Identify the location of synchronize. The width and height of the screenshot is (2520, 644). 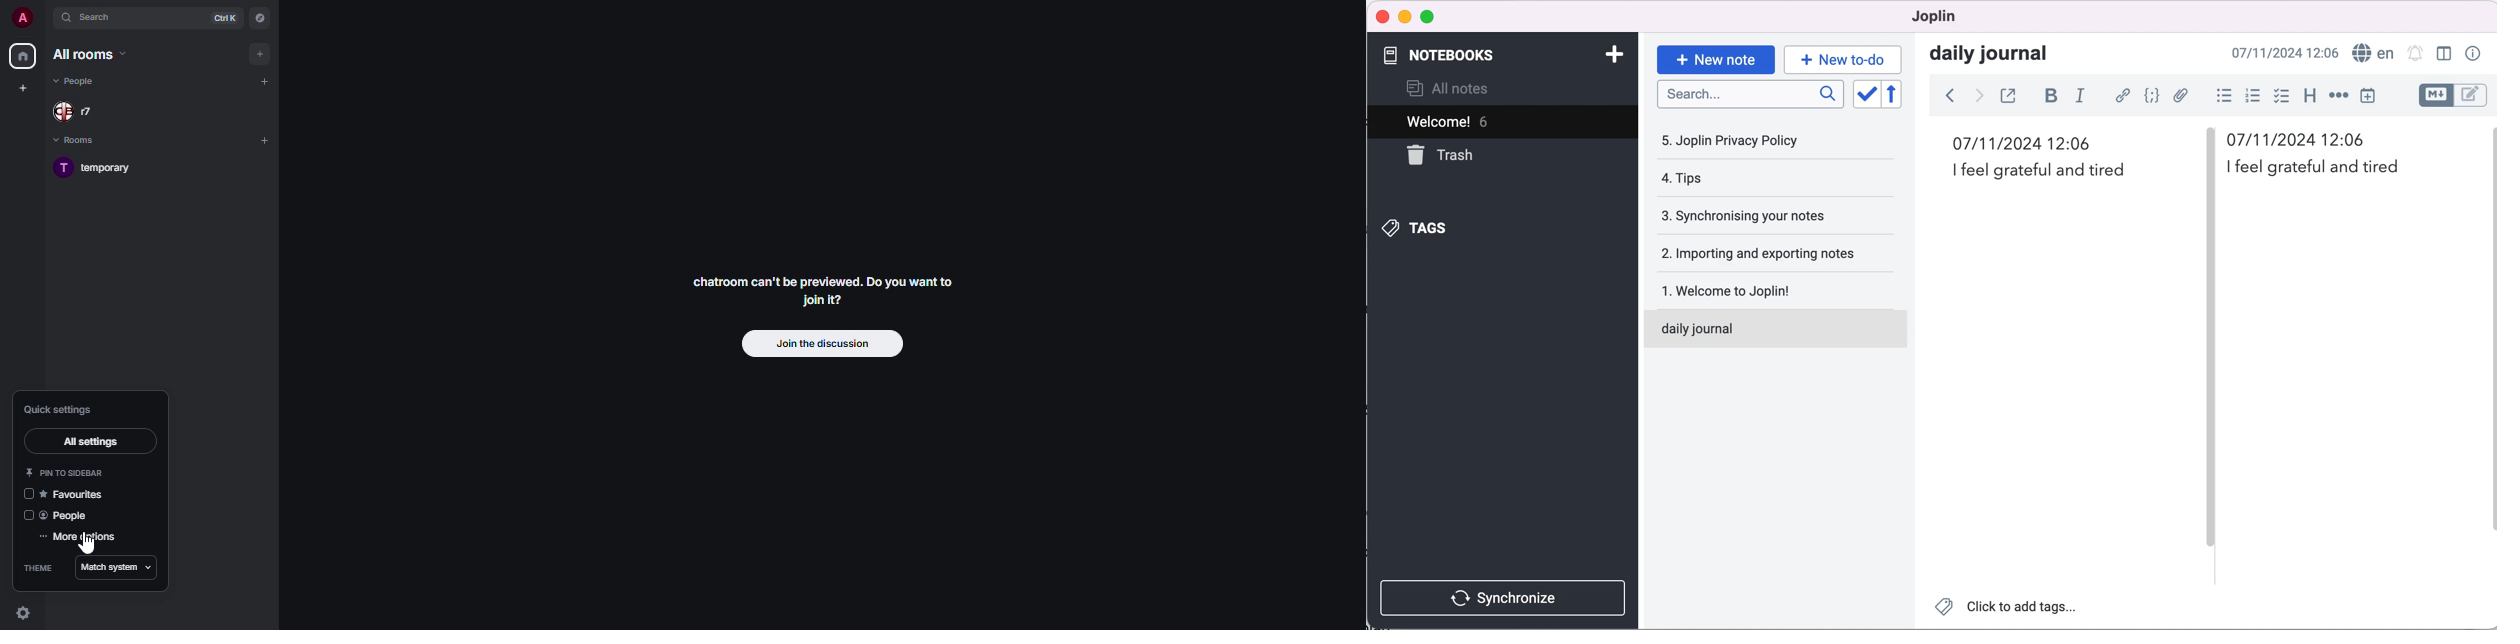
(1506, 595).